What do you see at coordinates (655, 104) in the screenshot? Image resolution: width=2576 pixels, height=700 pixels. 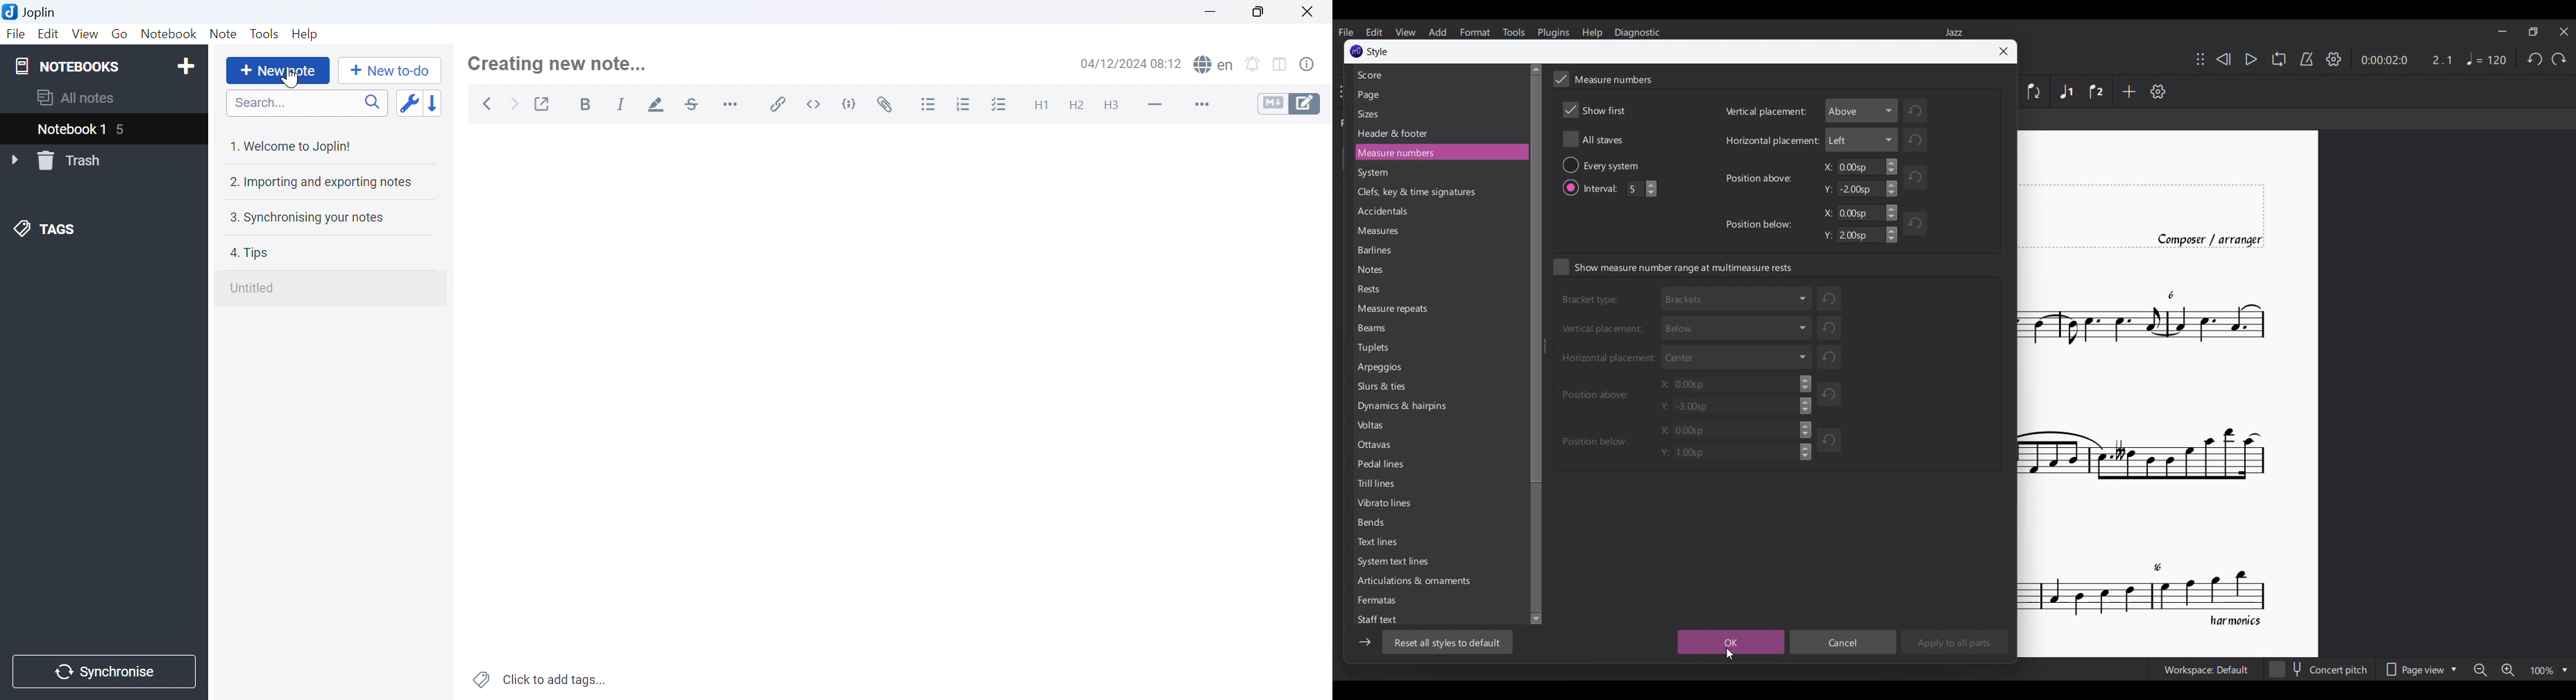 I see `Highlight` at bounding box center [655, 104].